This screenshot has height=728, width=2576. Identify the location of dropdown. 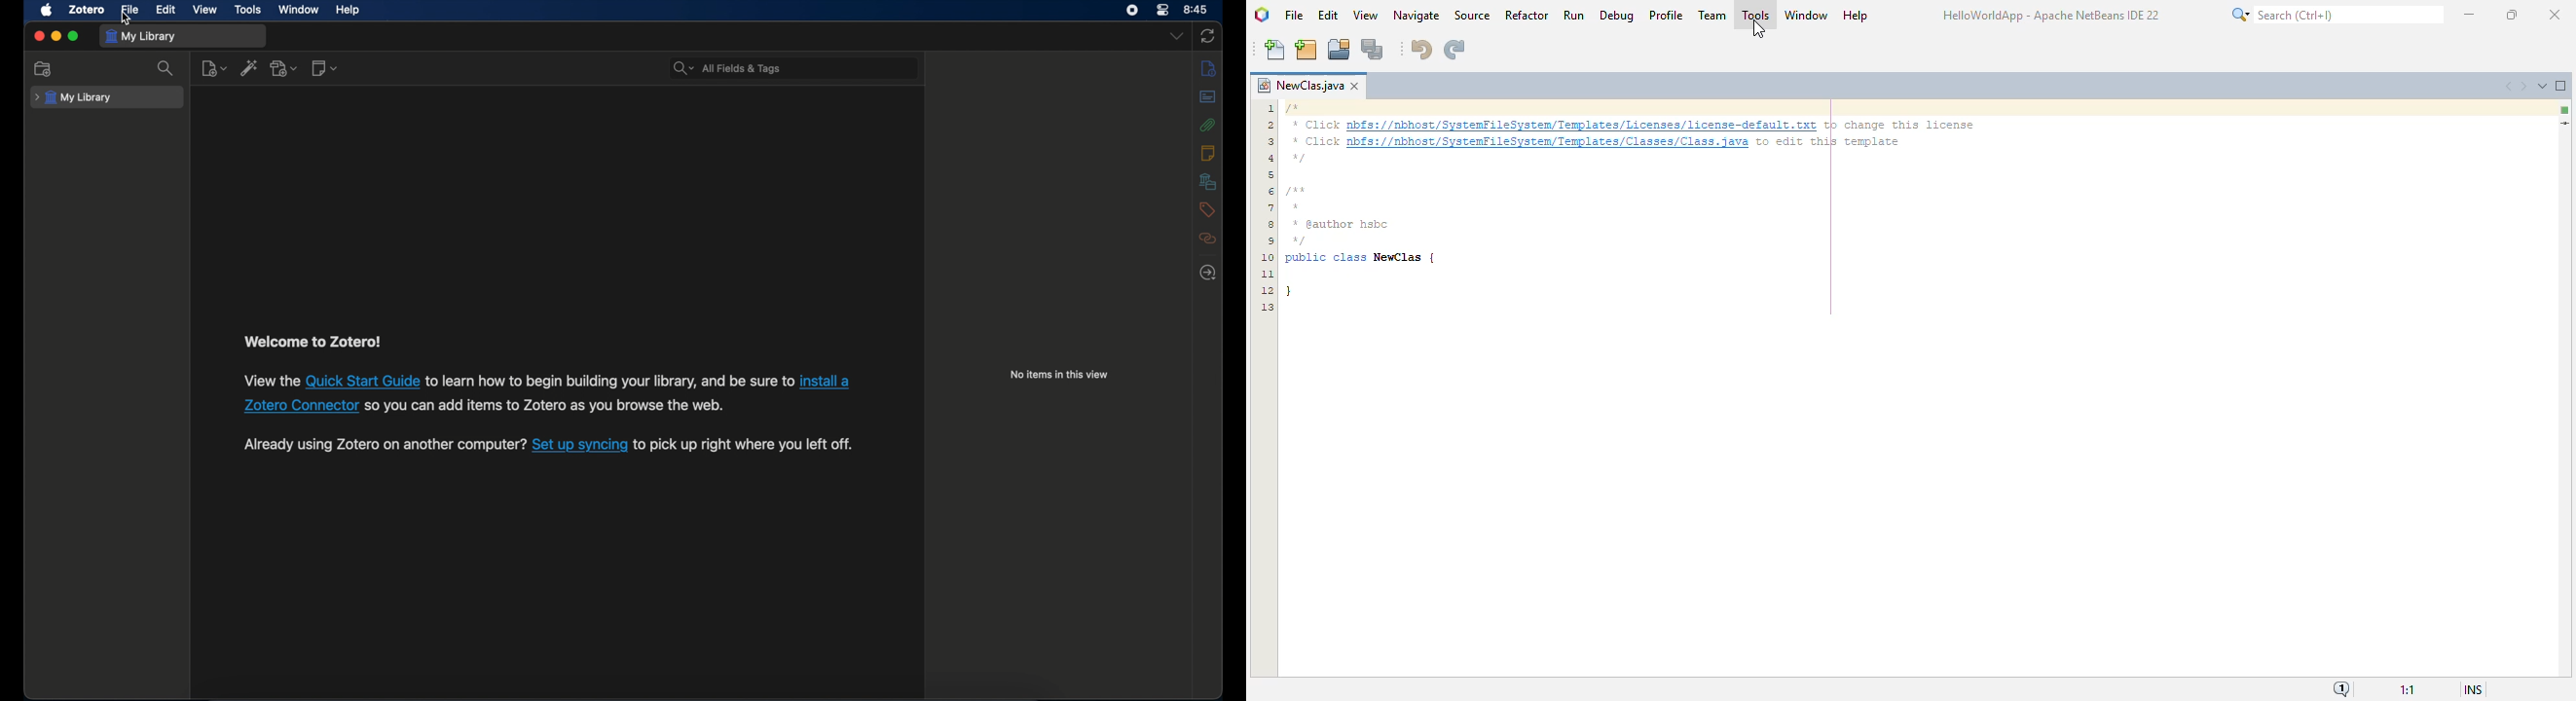
(1175, 37).